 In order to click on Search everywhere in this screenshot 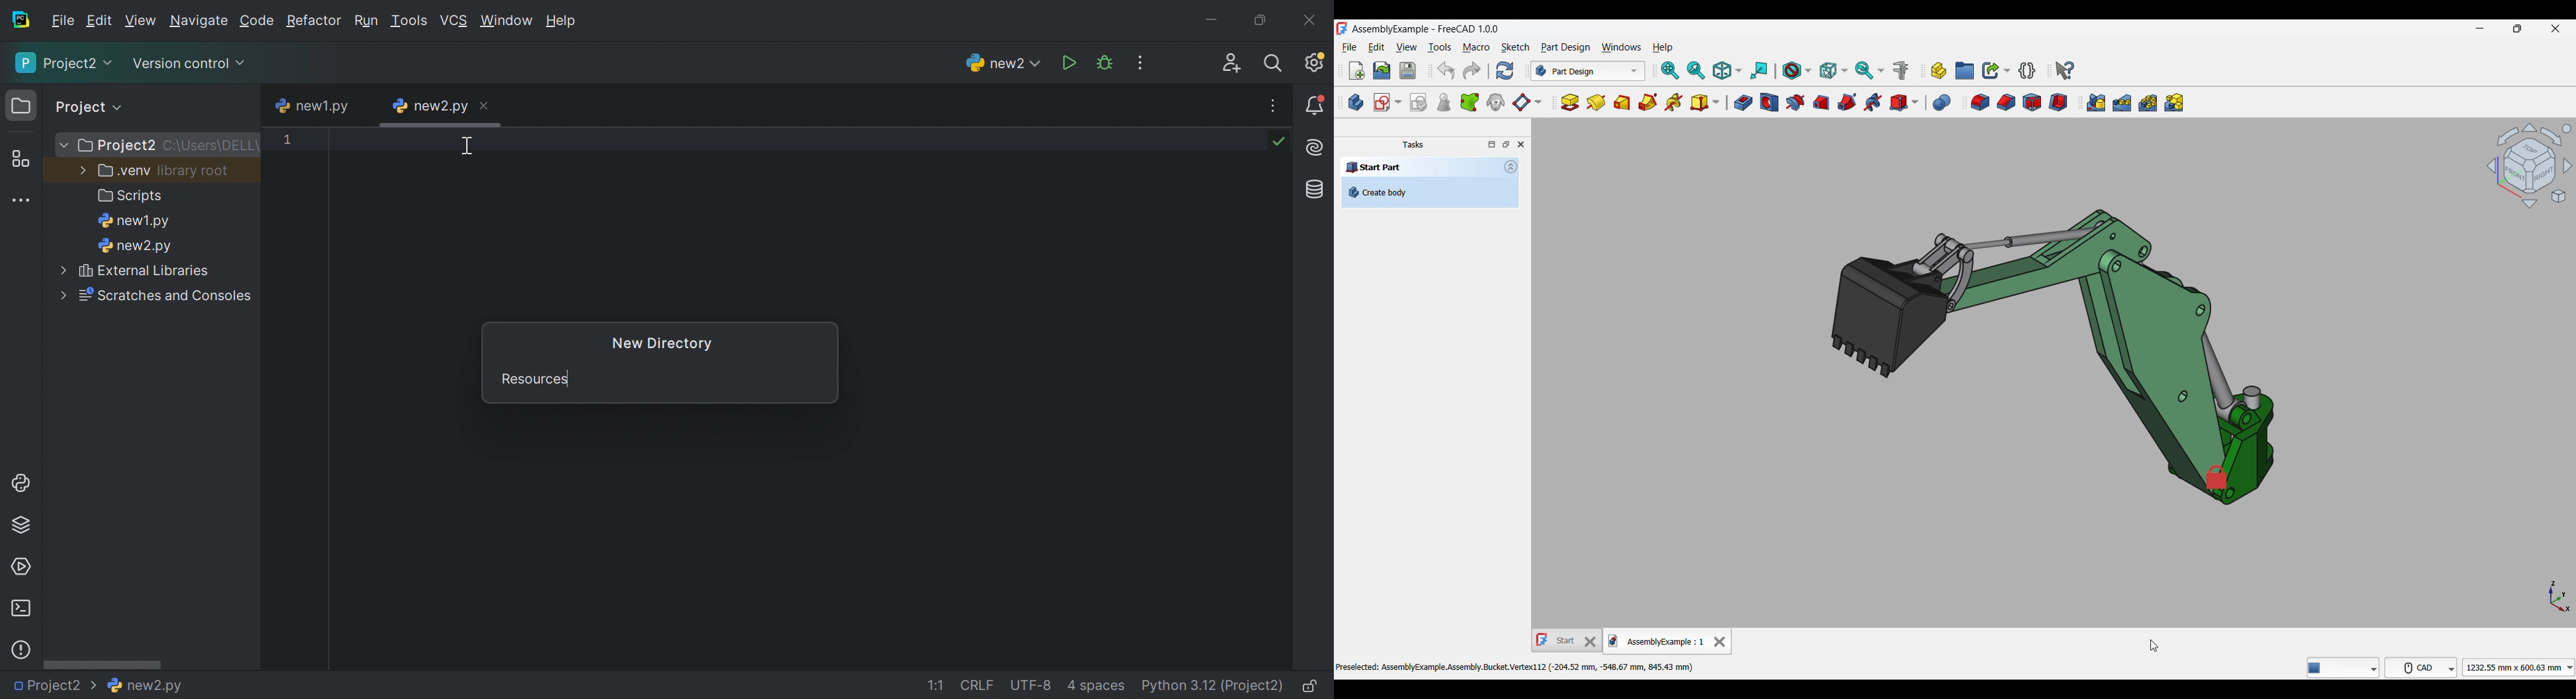, I will do `click(1275, 65)`.